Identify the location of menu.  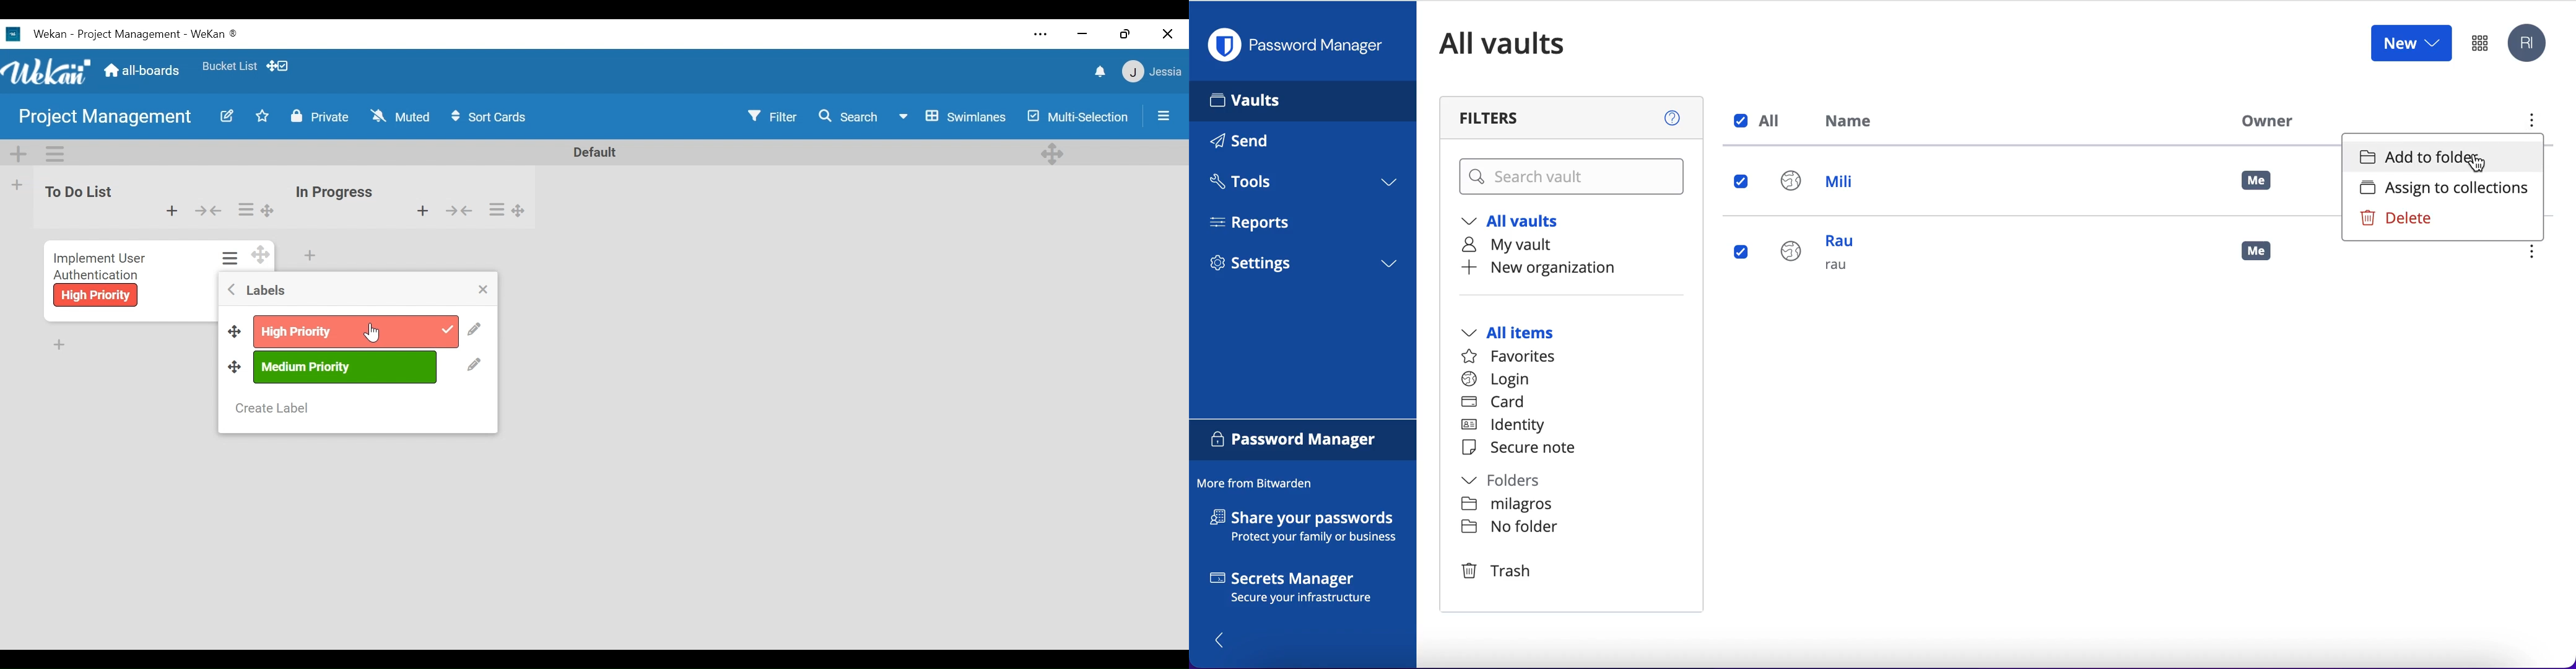
(2537, 253).